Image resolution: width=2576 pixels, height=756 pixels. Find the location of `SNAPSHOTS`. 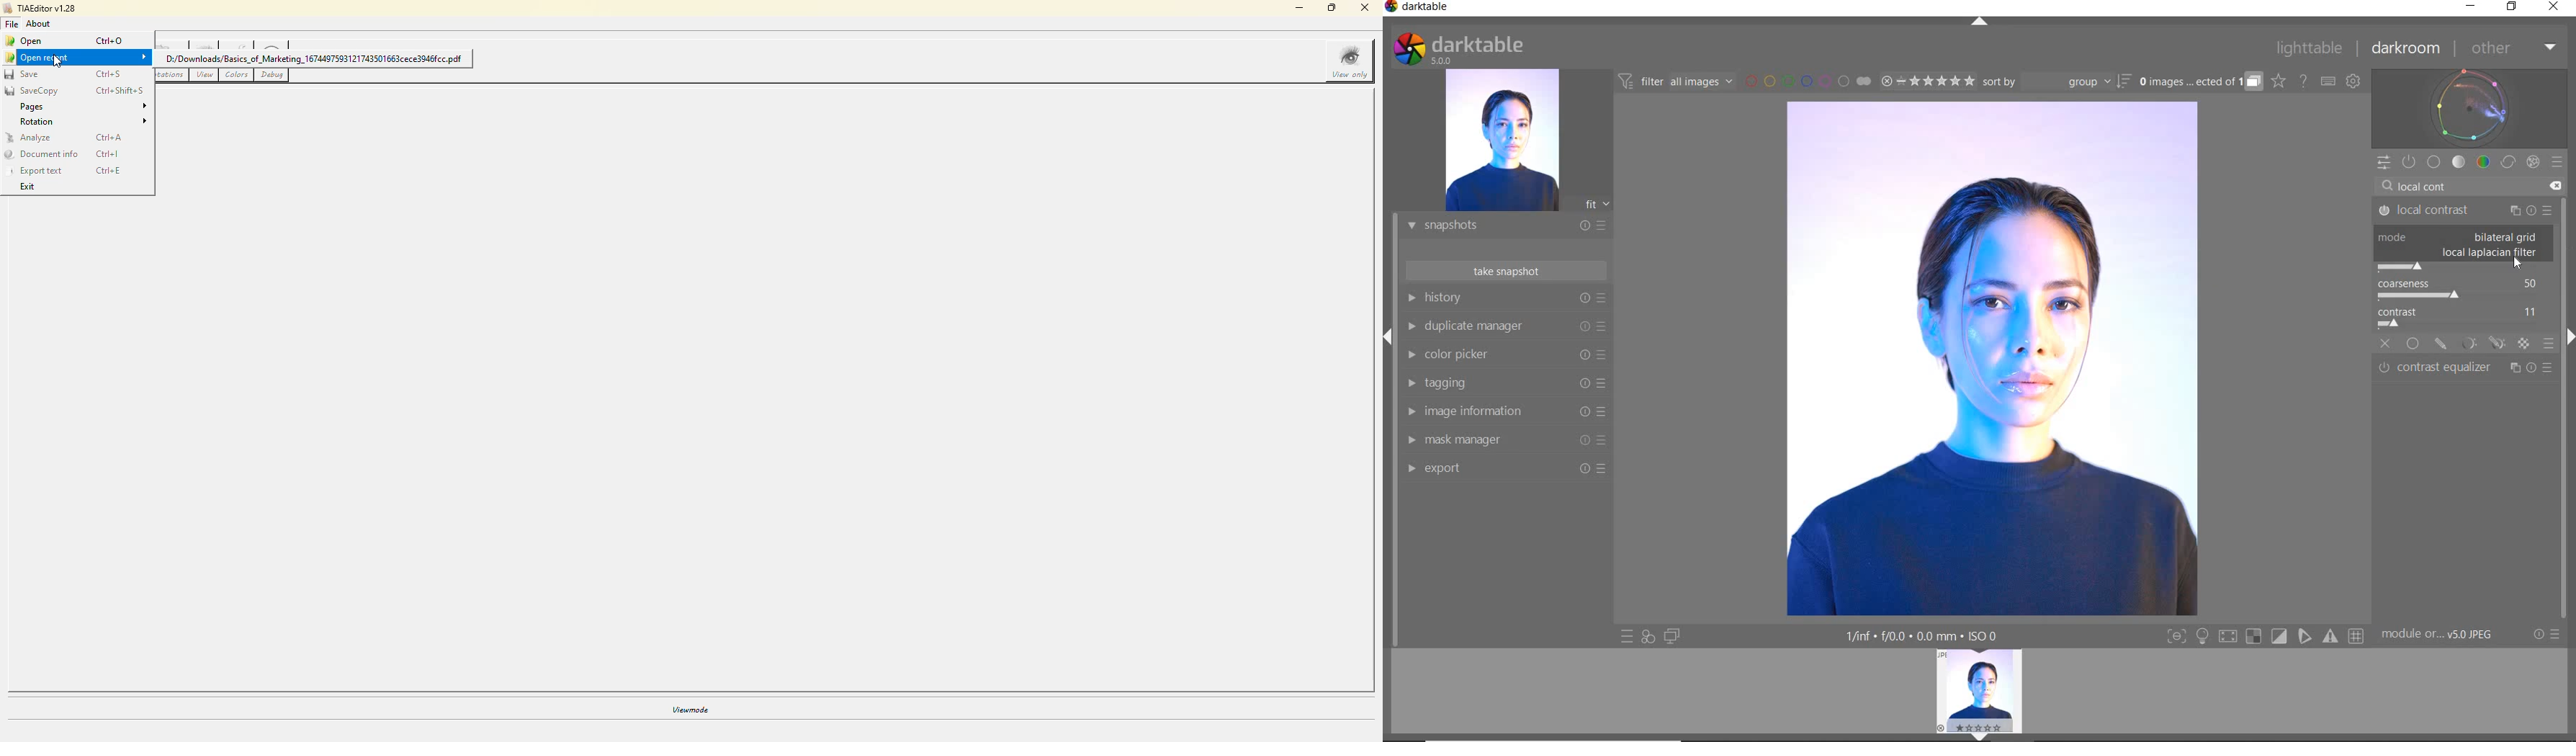

SNAPSHOTS is located at coordinates (1501, 227).